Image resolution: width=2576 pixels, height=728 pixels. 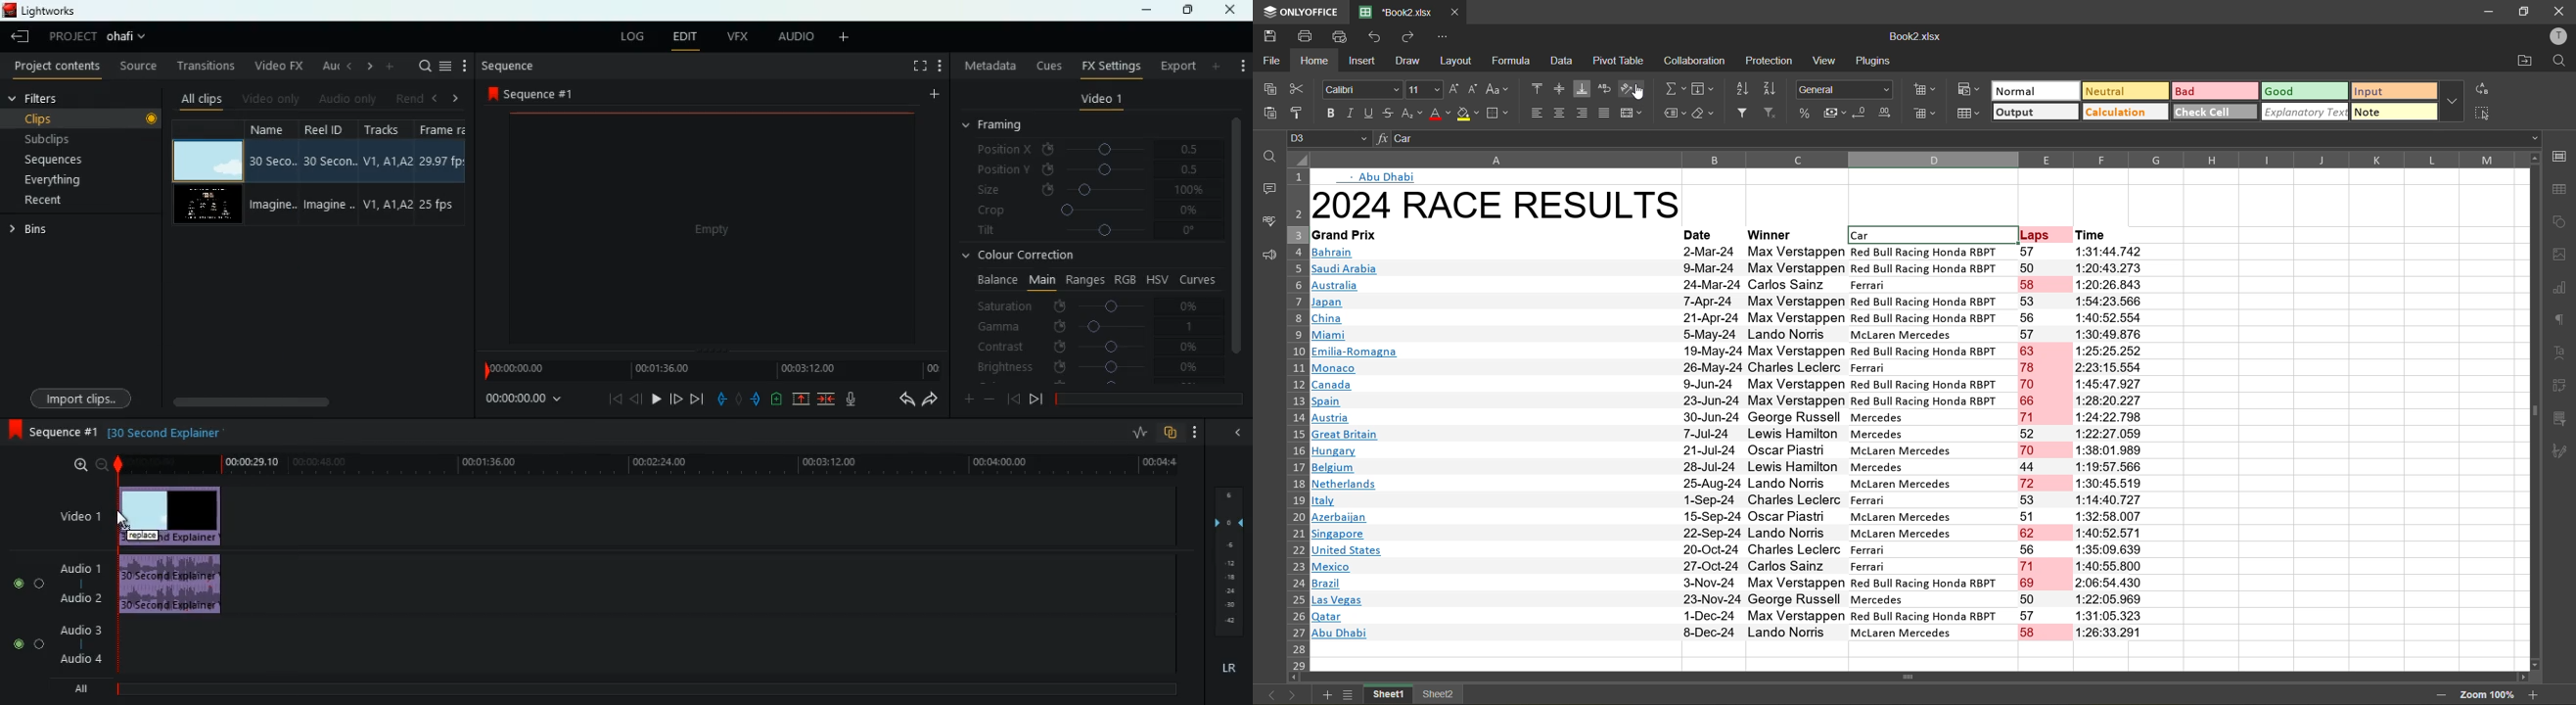 What do you see at coordinates (735, 36) in the screenshot?
I see `vfx` at bounding box center [735, 36].